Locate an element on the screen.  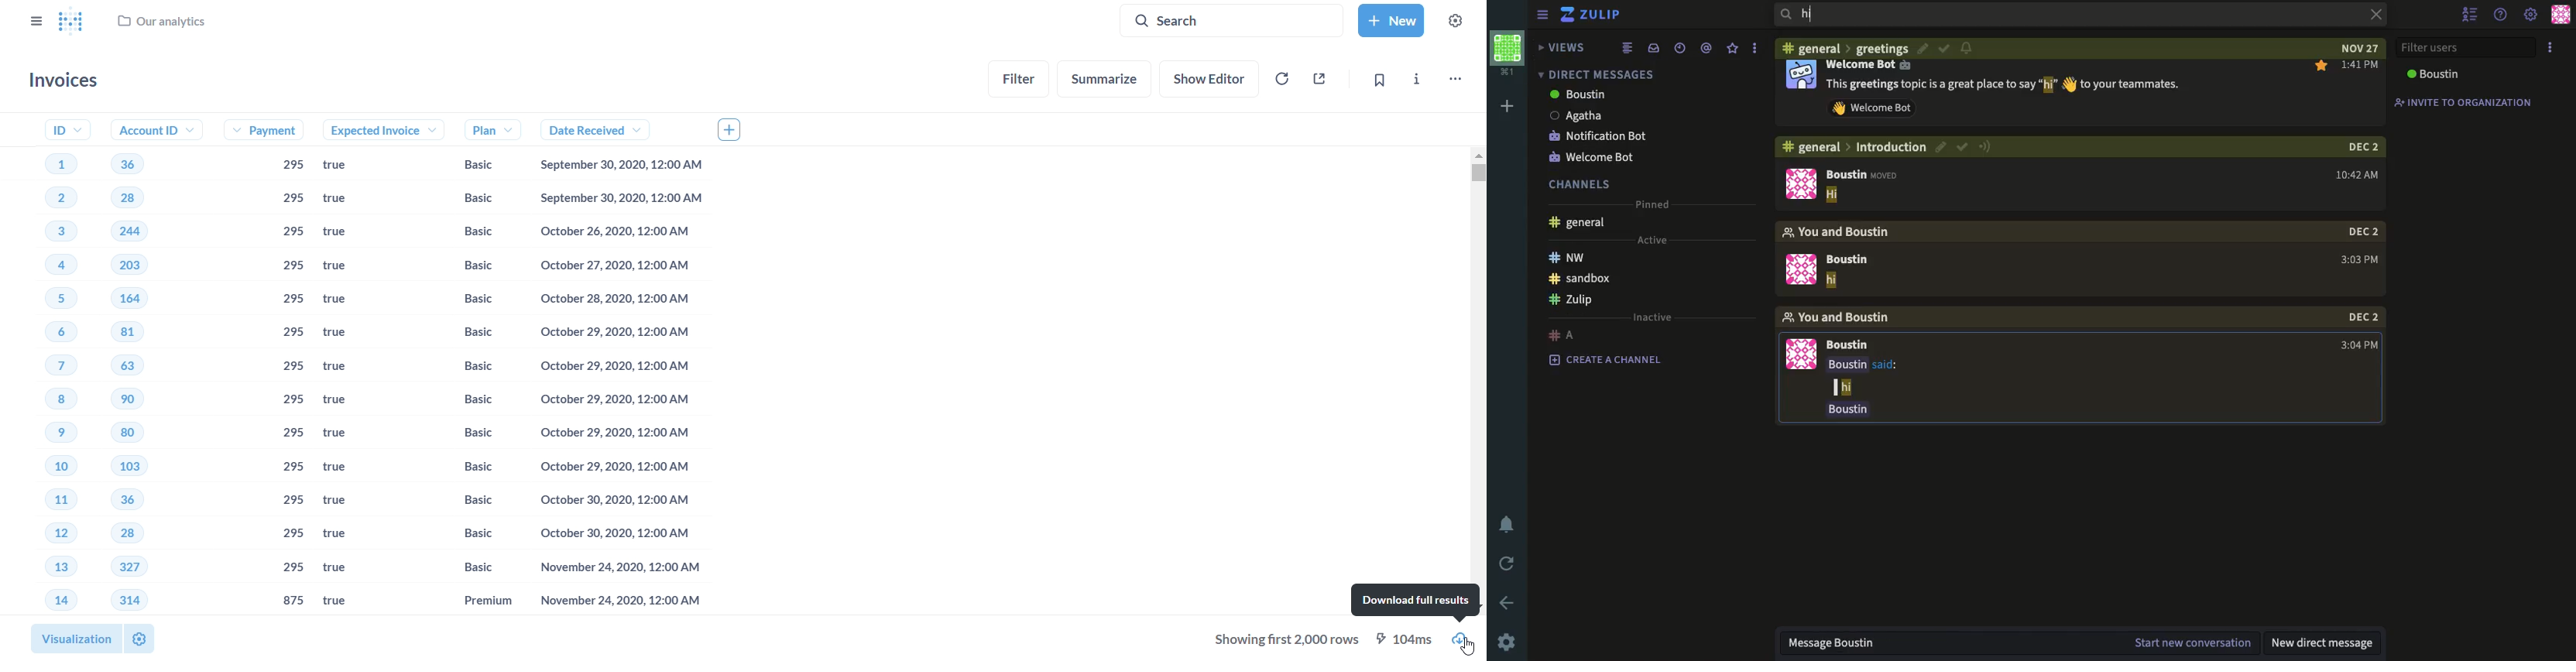
Metabase logo is located at coordinates (70, 22).